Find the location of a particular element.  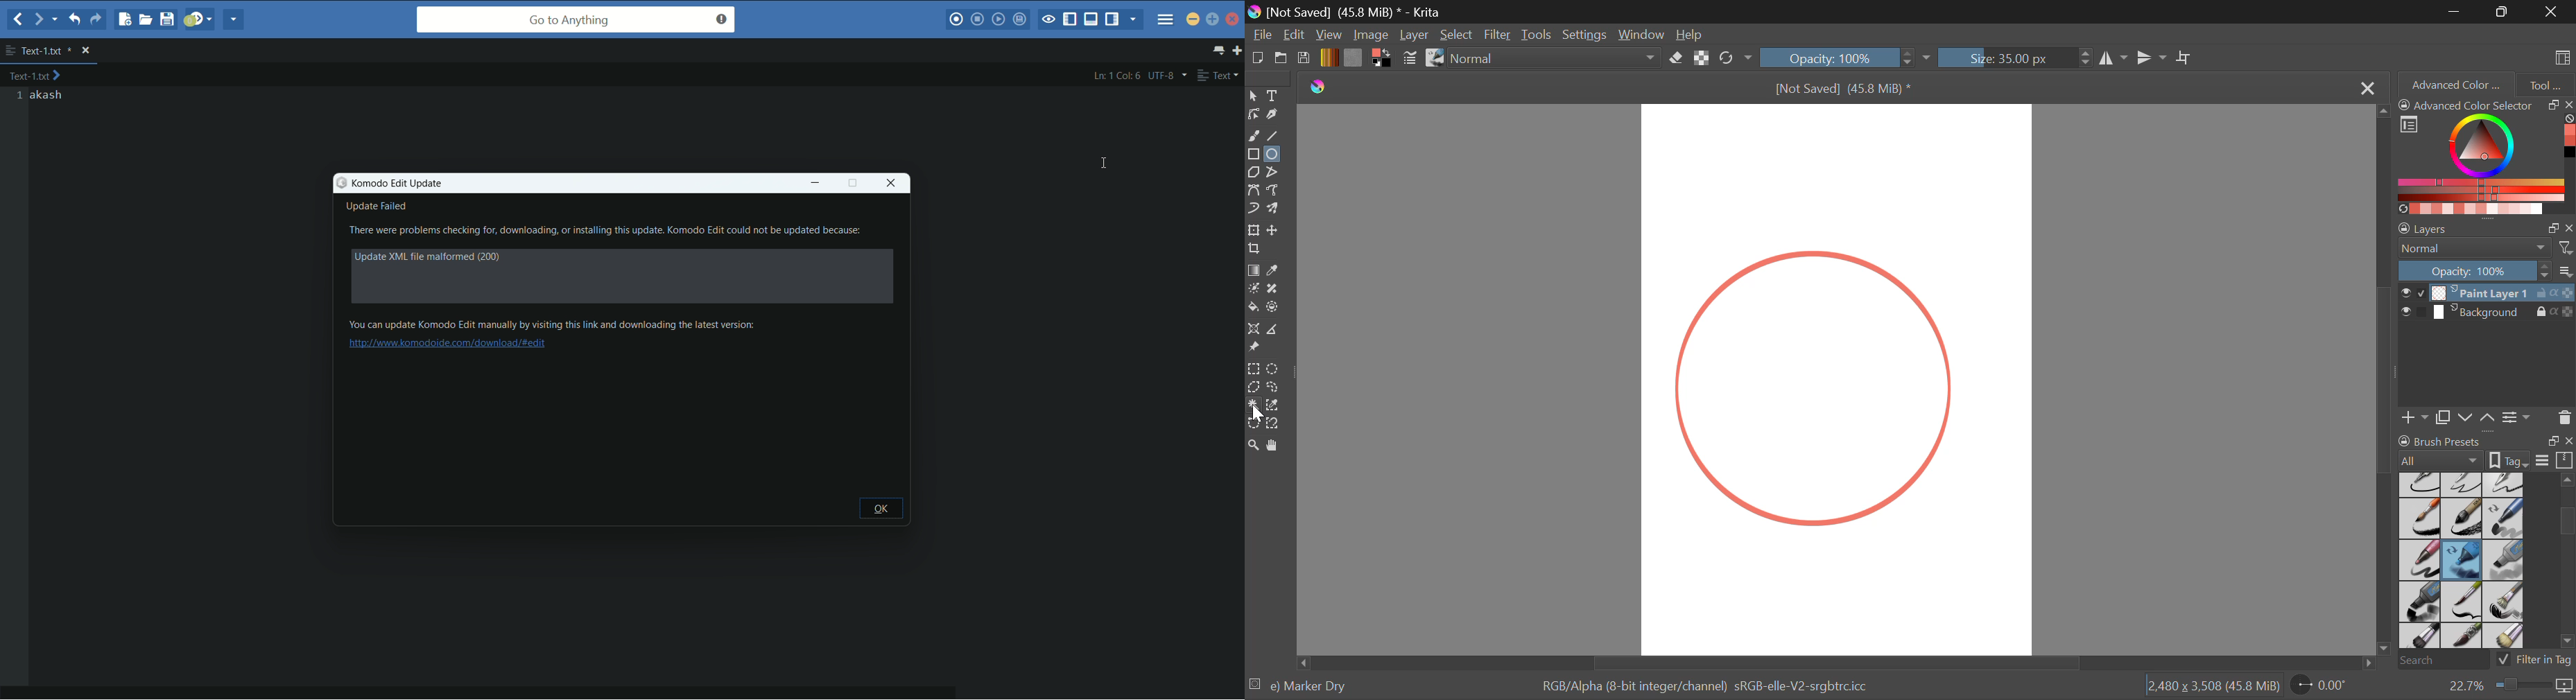

Ink-7 Brush Rough is located at coordinates (2418, 520).